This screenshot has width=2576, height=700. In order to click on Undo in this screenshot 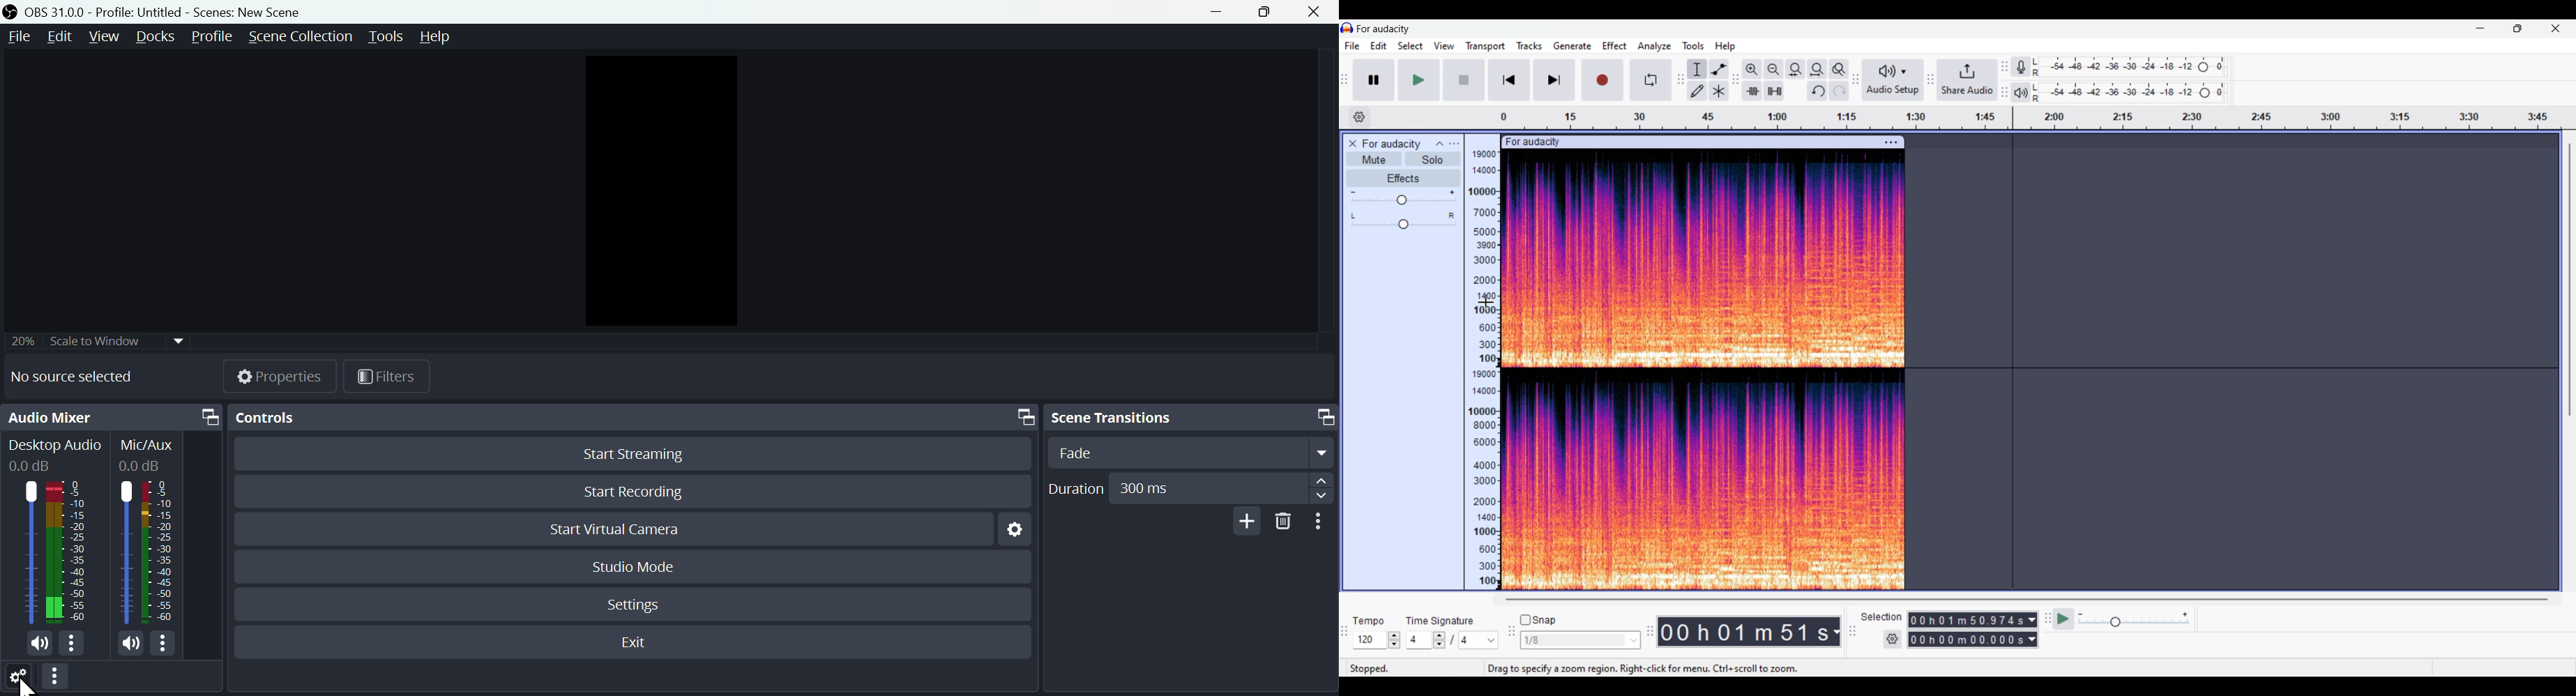, I will do `click(1818, 91)`.